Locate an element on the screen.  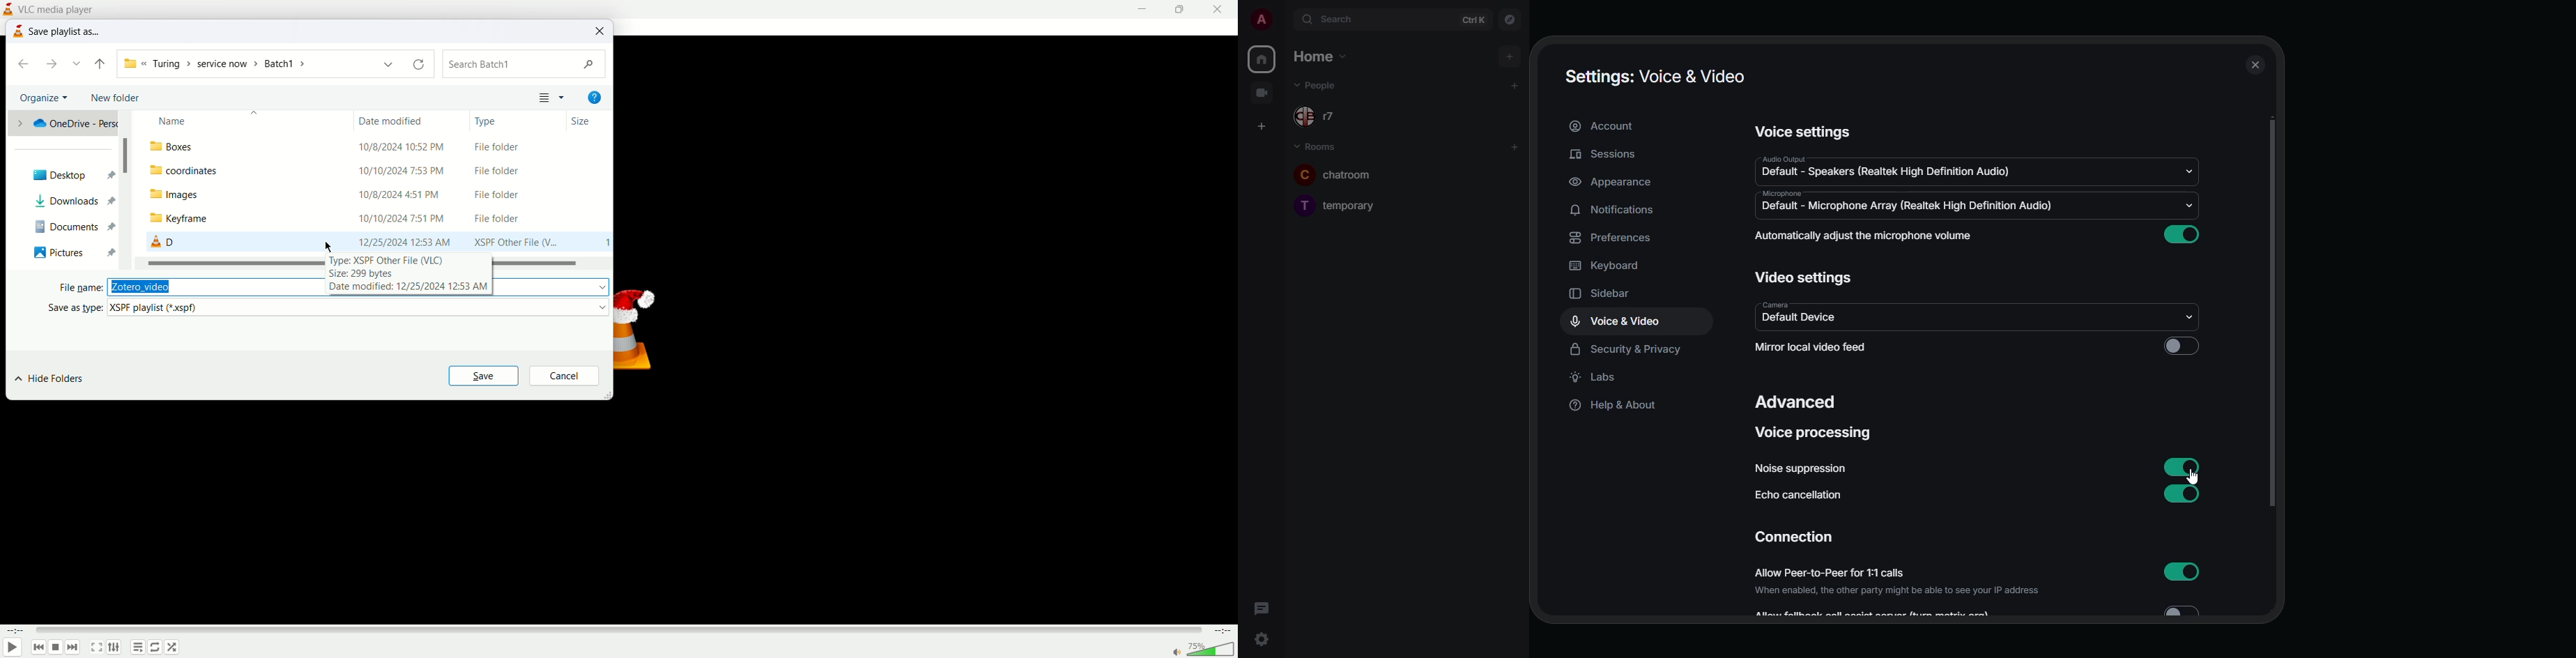
cancel is located at coordinates (565, 375).